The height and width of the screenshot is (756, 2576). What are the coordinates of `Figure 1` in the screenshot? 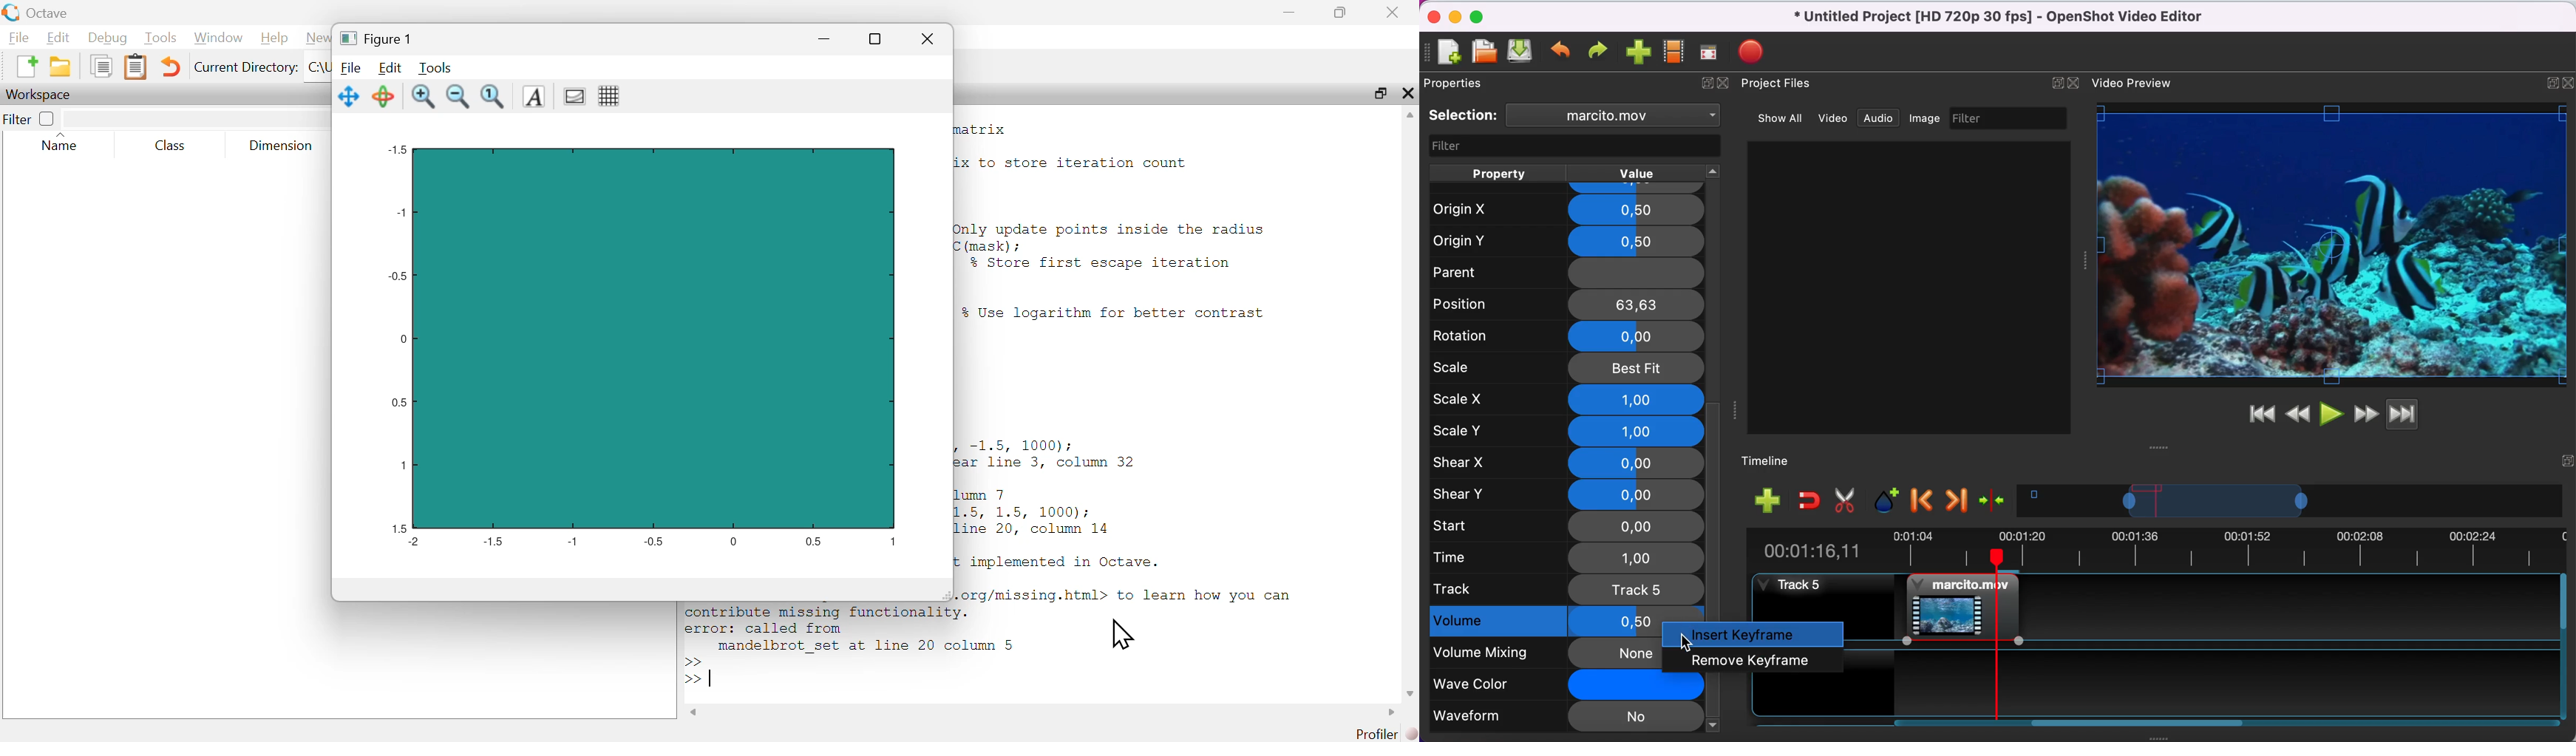 It's located at (378, 38).